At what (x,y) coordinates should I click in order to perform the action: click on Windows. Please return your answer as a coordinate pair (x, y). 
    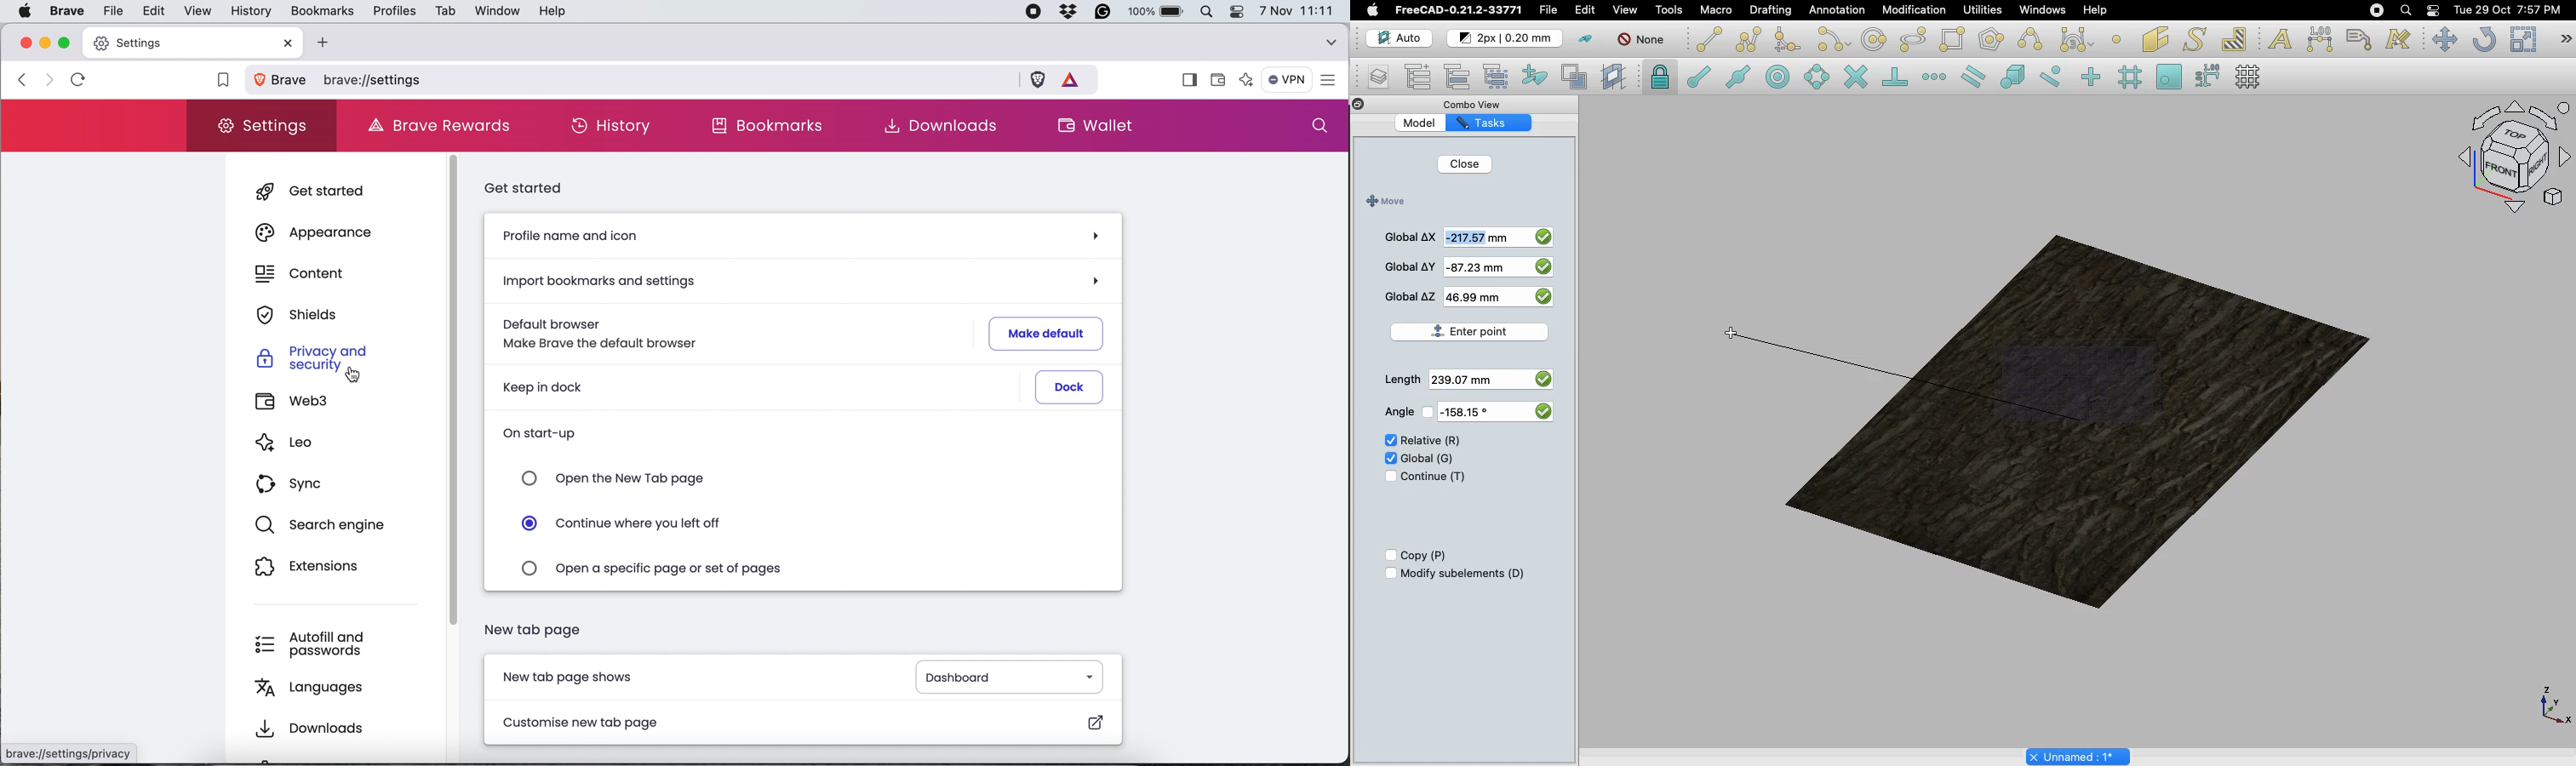
    Looking at the image, I should click on (2046, 12).